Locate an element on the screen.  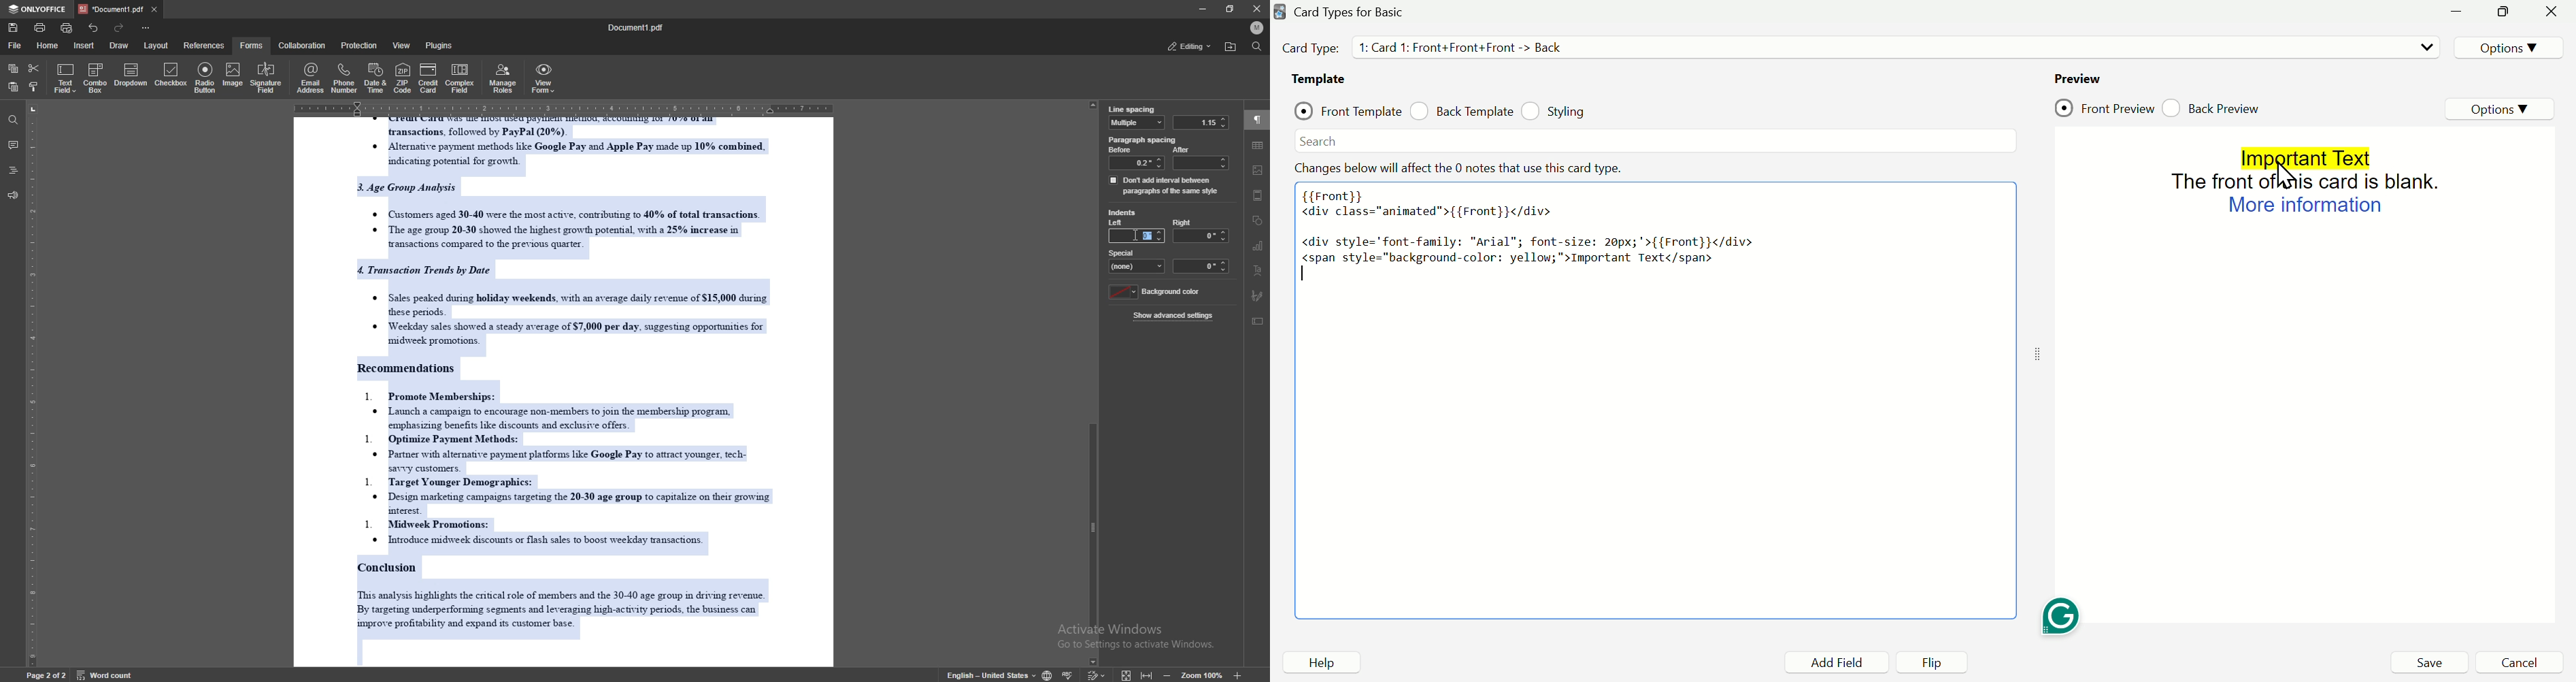
find is located at coordinates (1257, 46).